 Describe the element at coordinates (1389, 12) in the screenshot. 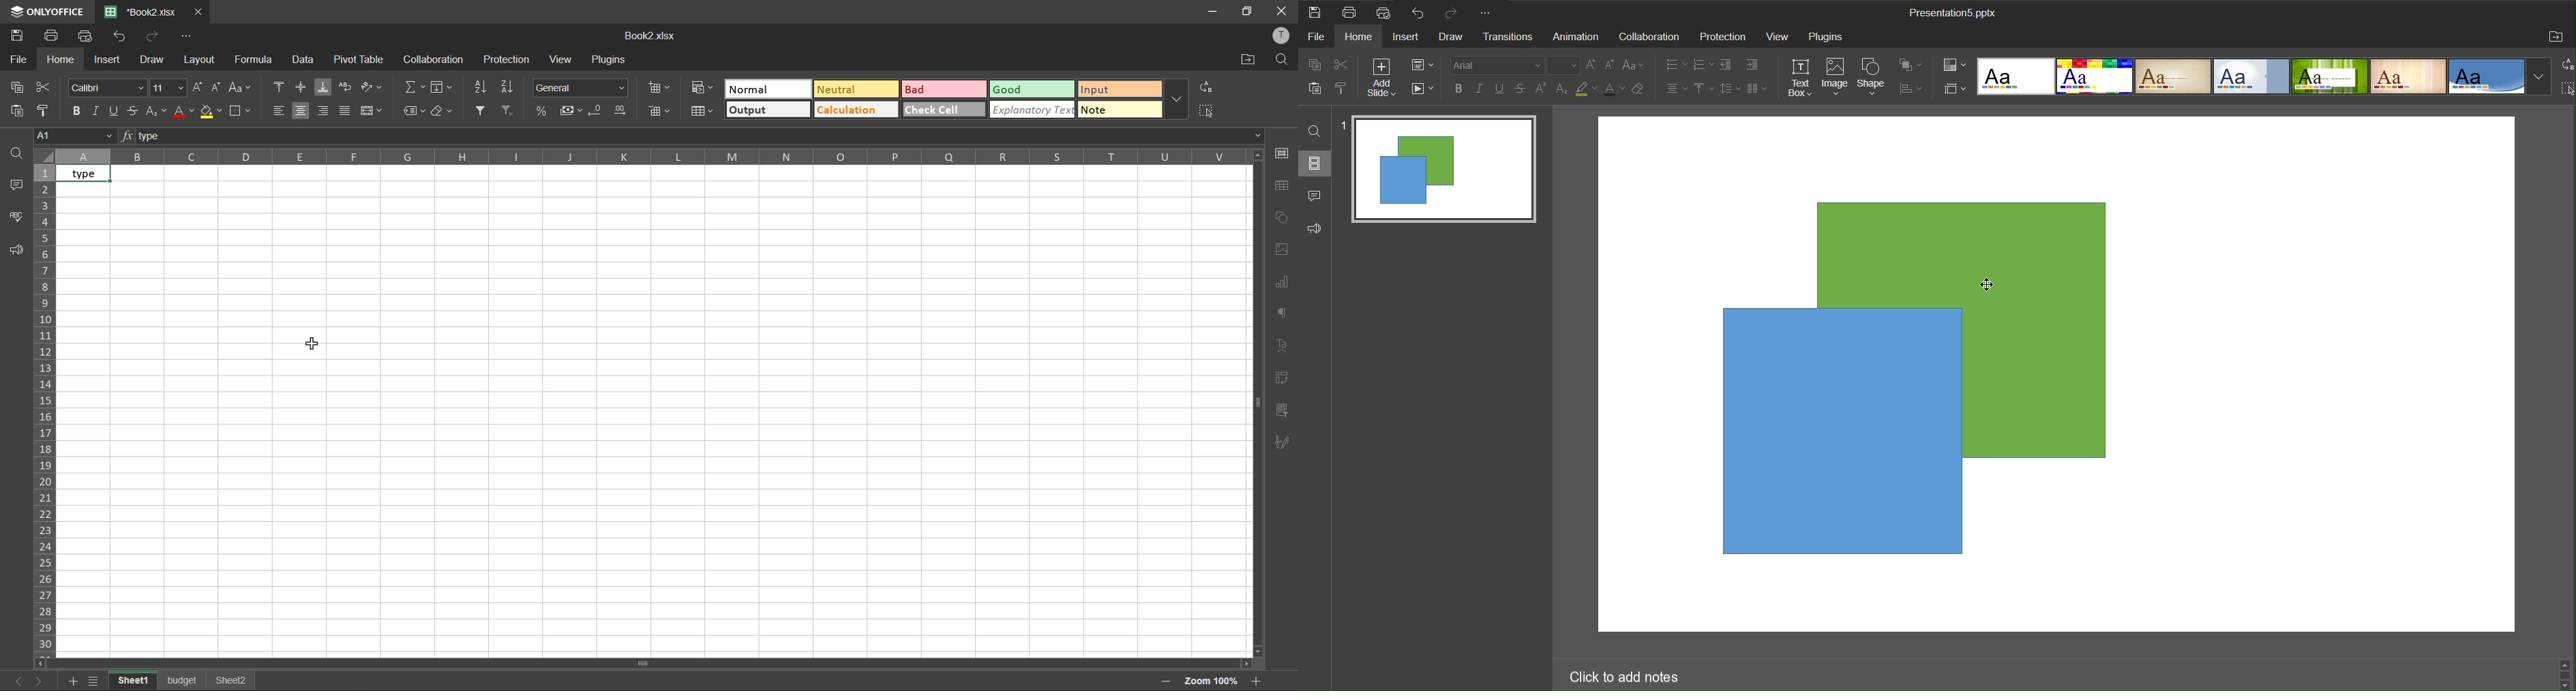

I see `Quick Print` at that location.